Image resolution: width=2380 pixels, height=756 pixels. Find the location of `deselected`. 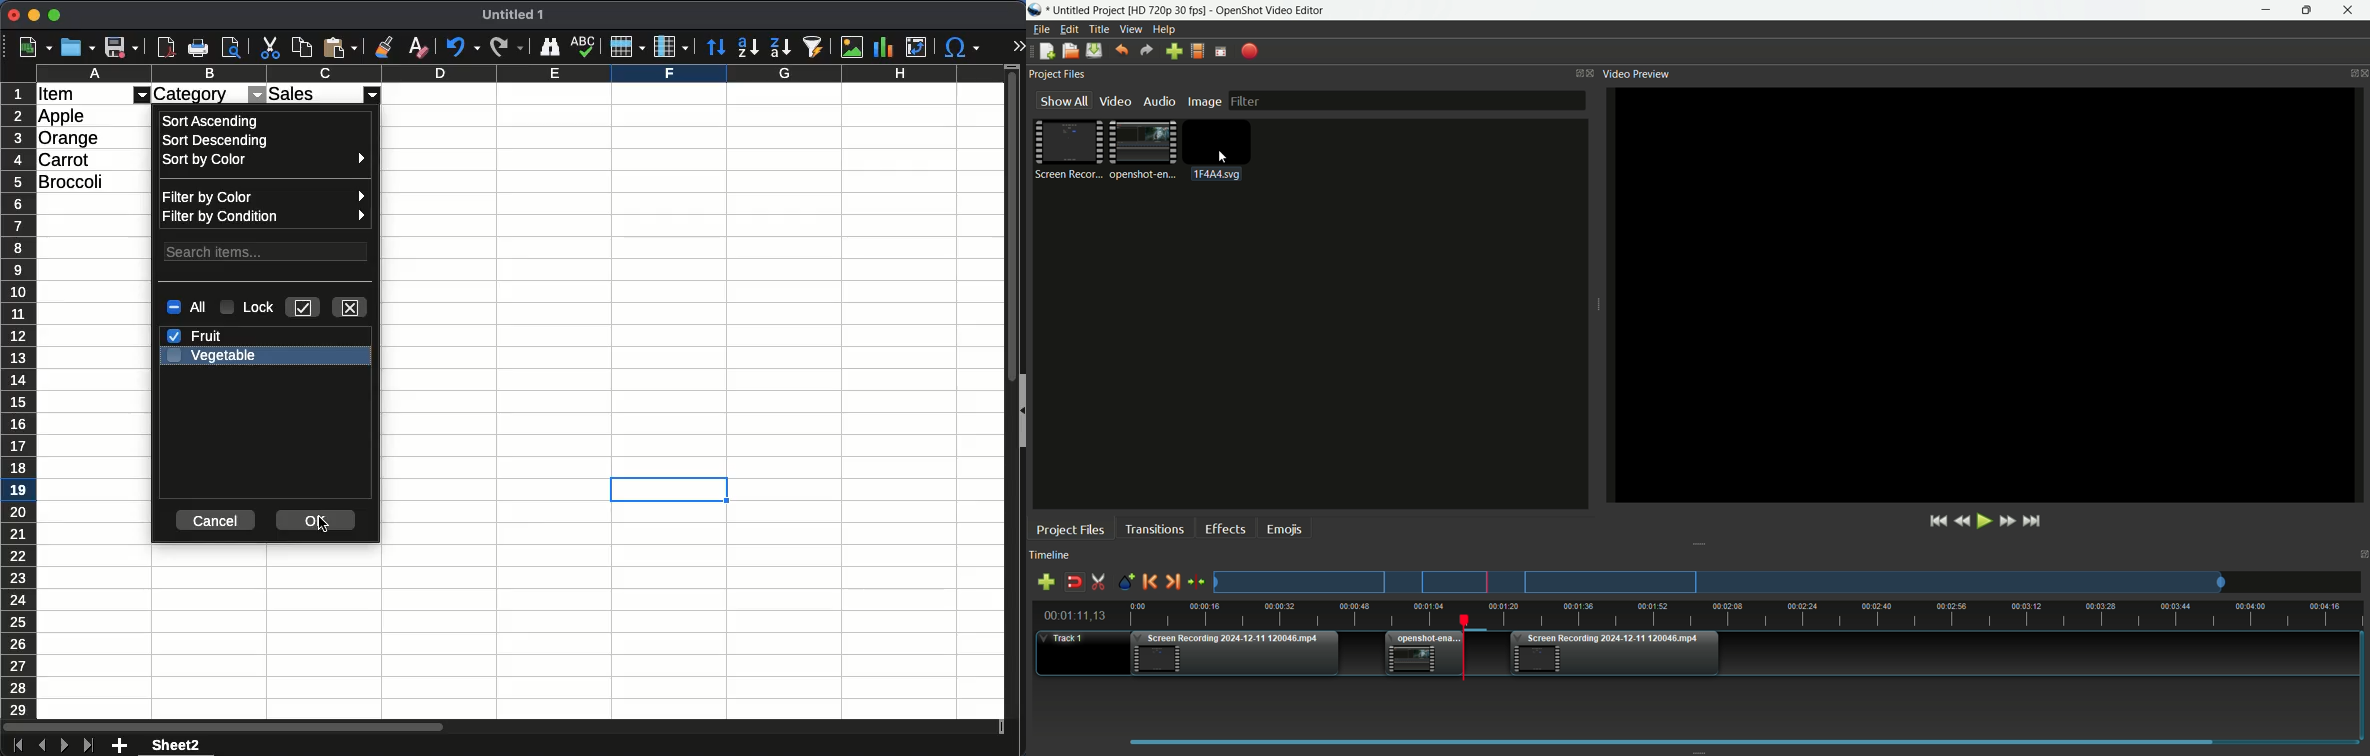

deselected is located at coordinates (172, 357).